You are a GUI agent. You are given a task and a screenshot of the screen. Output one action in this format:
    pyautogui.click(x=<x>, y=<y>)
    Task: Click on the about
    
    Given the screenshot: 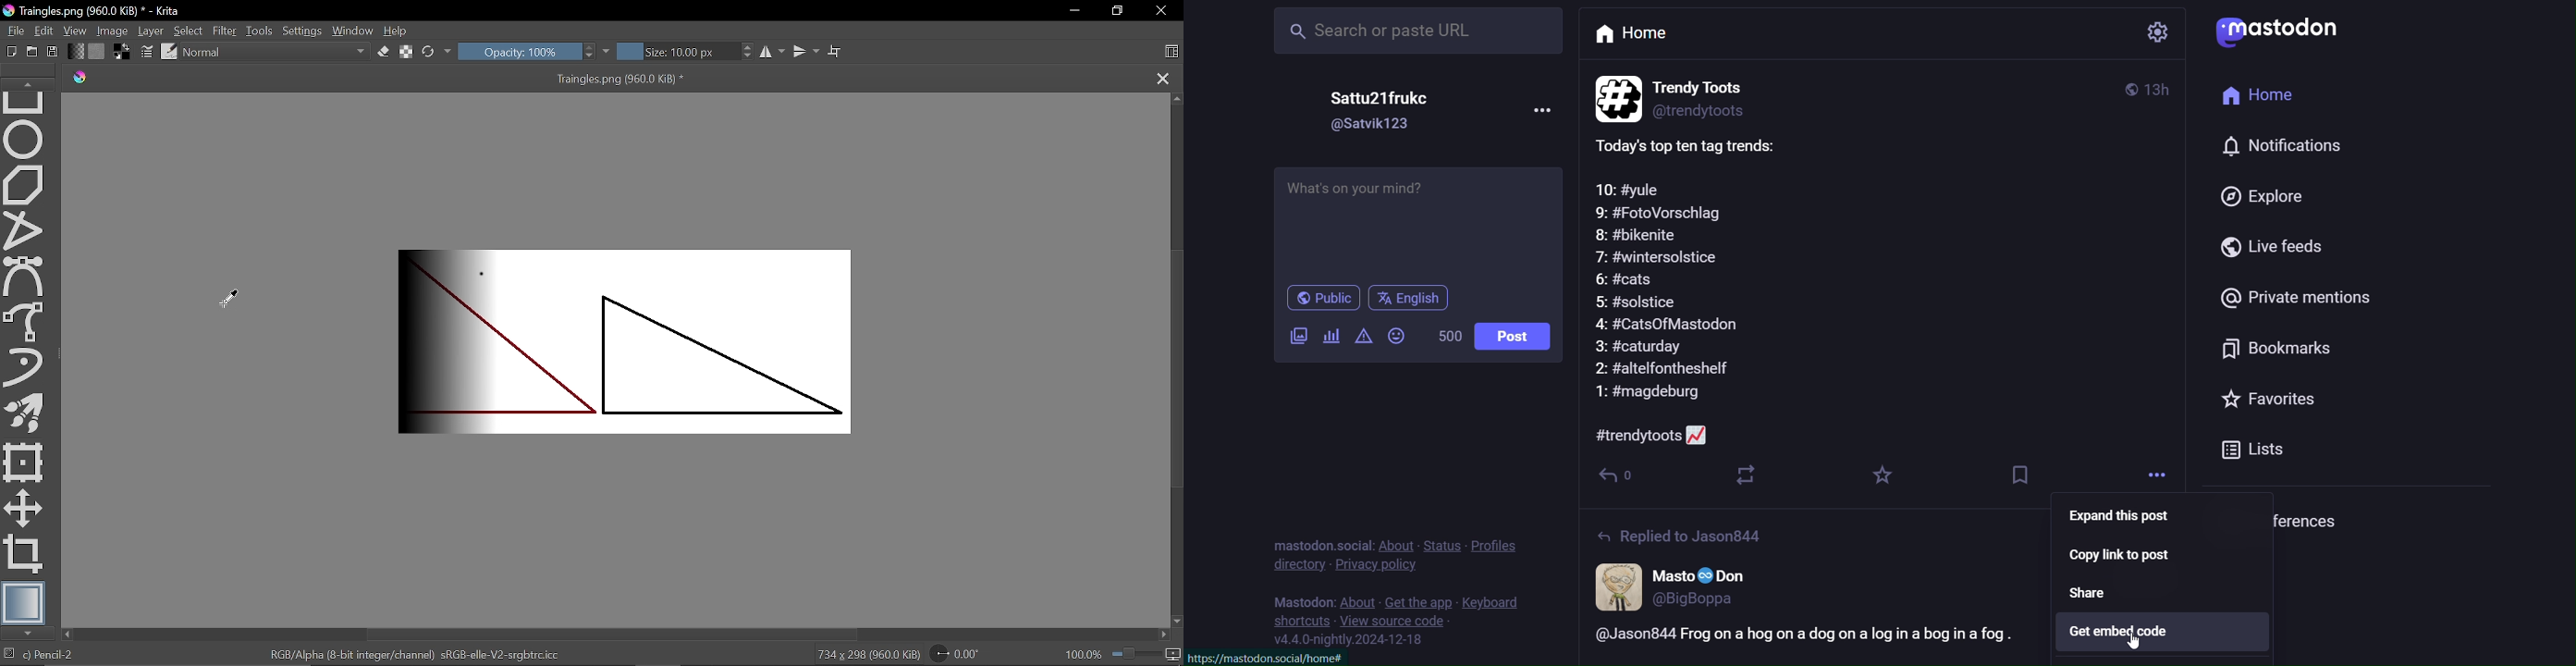 What is the action you would take?
    pyautogui.click(x=1397, y=542)
    